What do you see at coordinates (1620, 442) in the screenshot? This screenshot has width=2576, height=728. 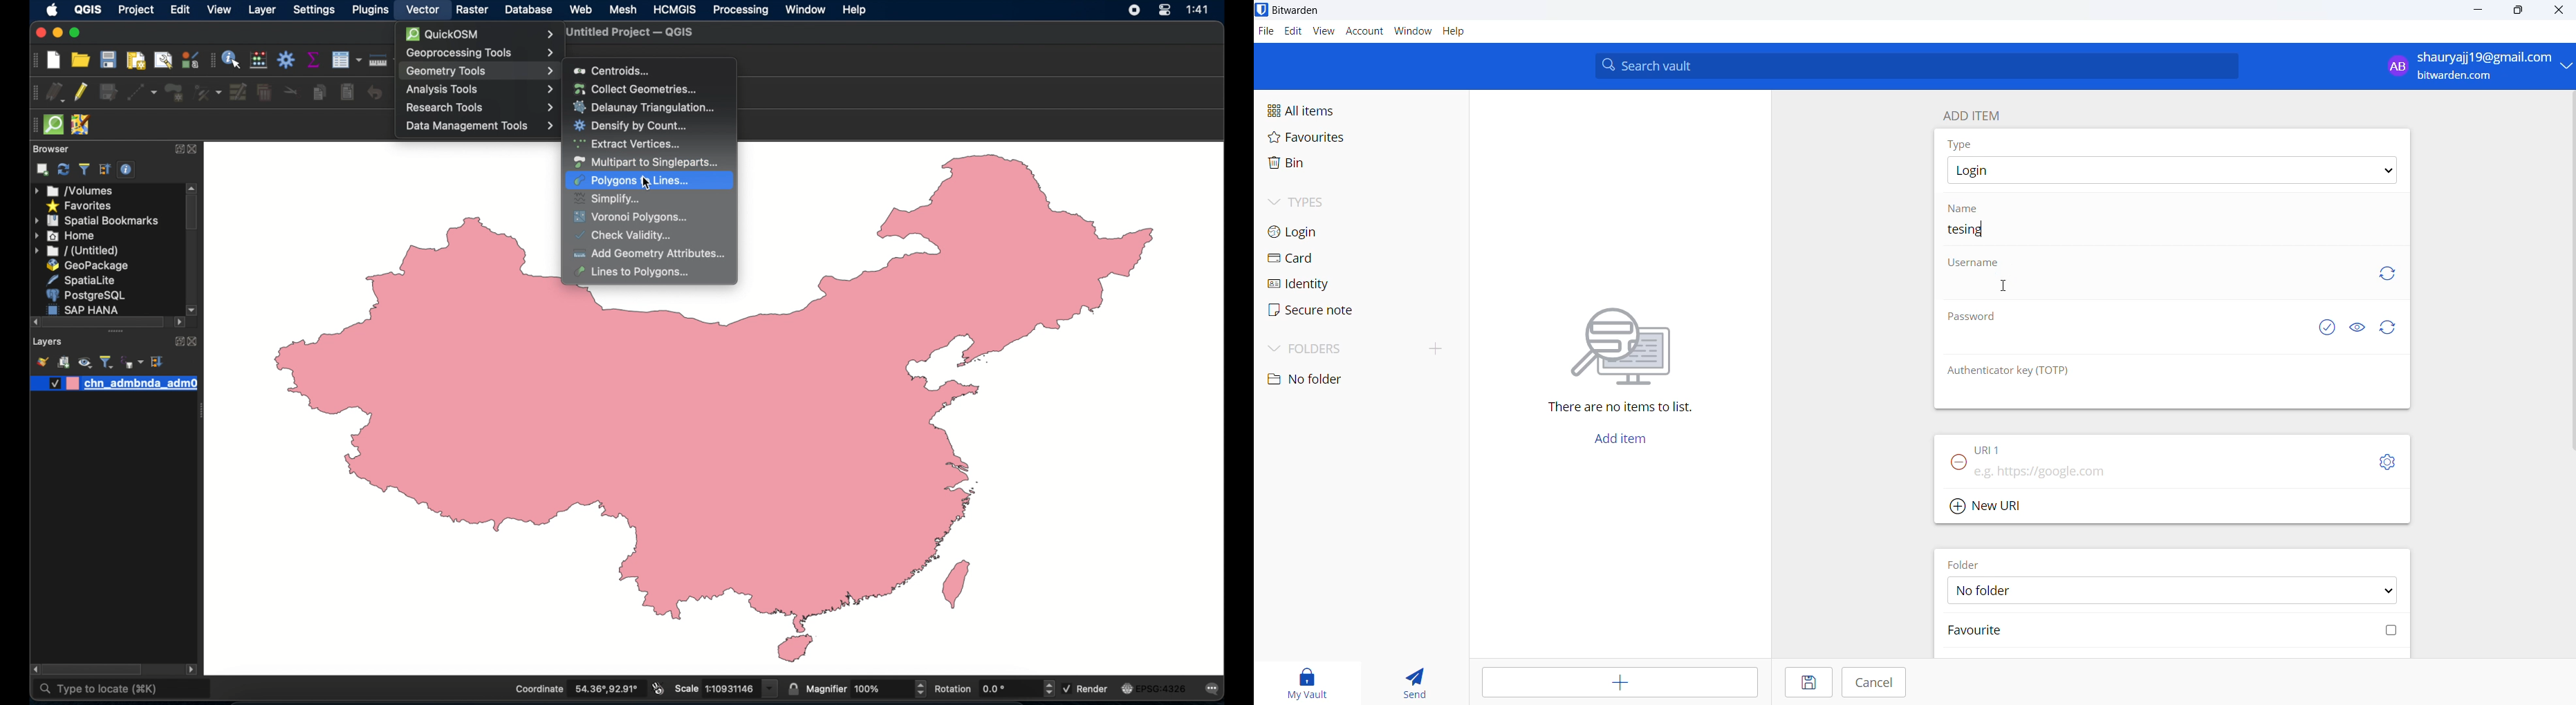 I see `Add item` at bounding box center [1620, 442].